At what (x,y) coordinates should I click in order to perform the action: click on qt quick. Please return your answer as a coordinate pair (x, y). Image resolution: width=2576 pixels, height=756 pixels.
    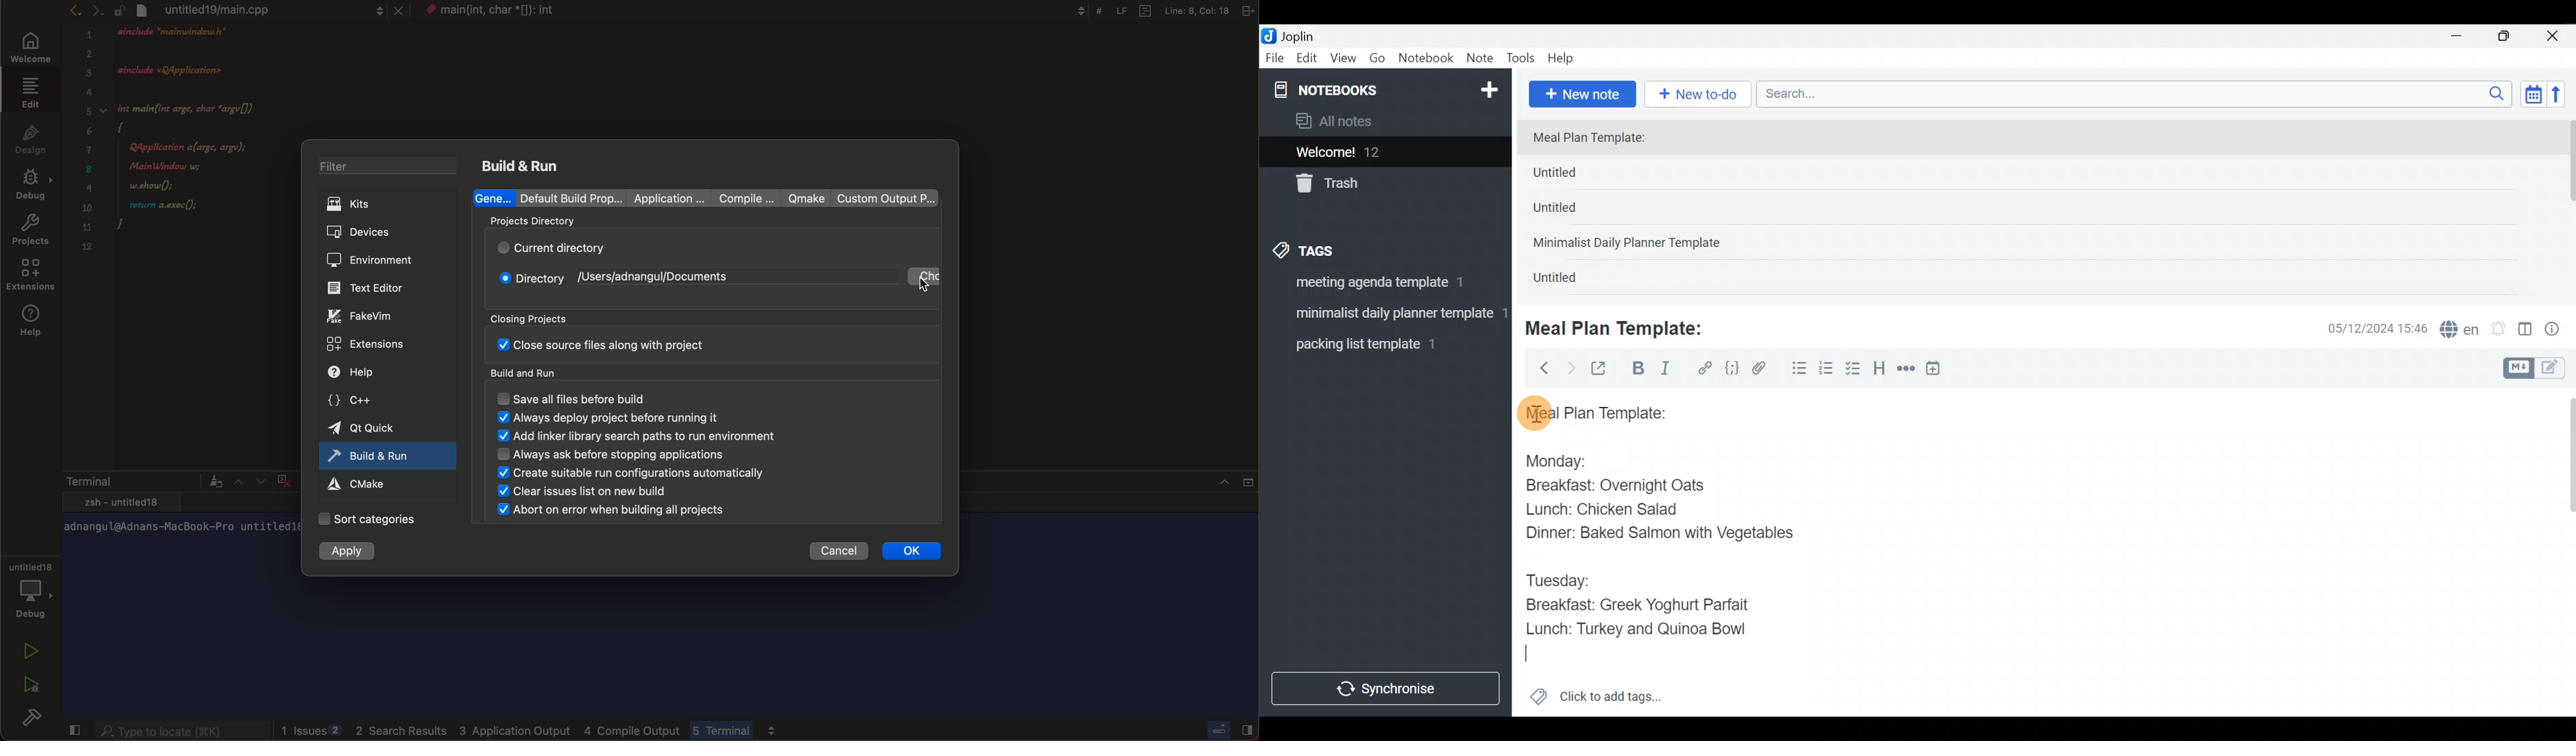
    Looking at the image, I should click on (369, 427).